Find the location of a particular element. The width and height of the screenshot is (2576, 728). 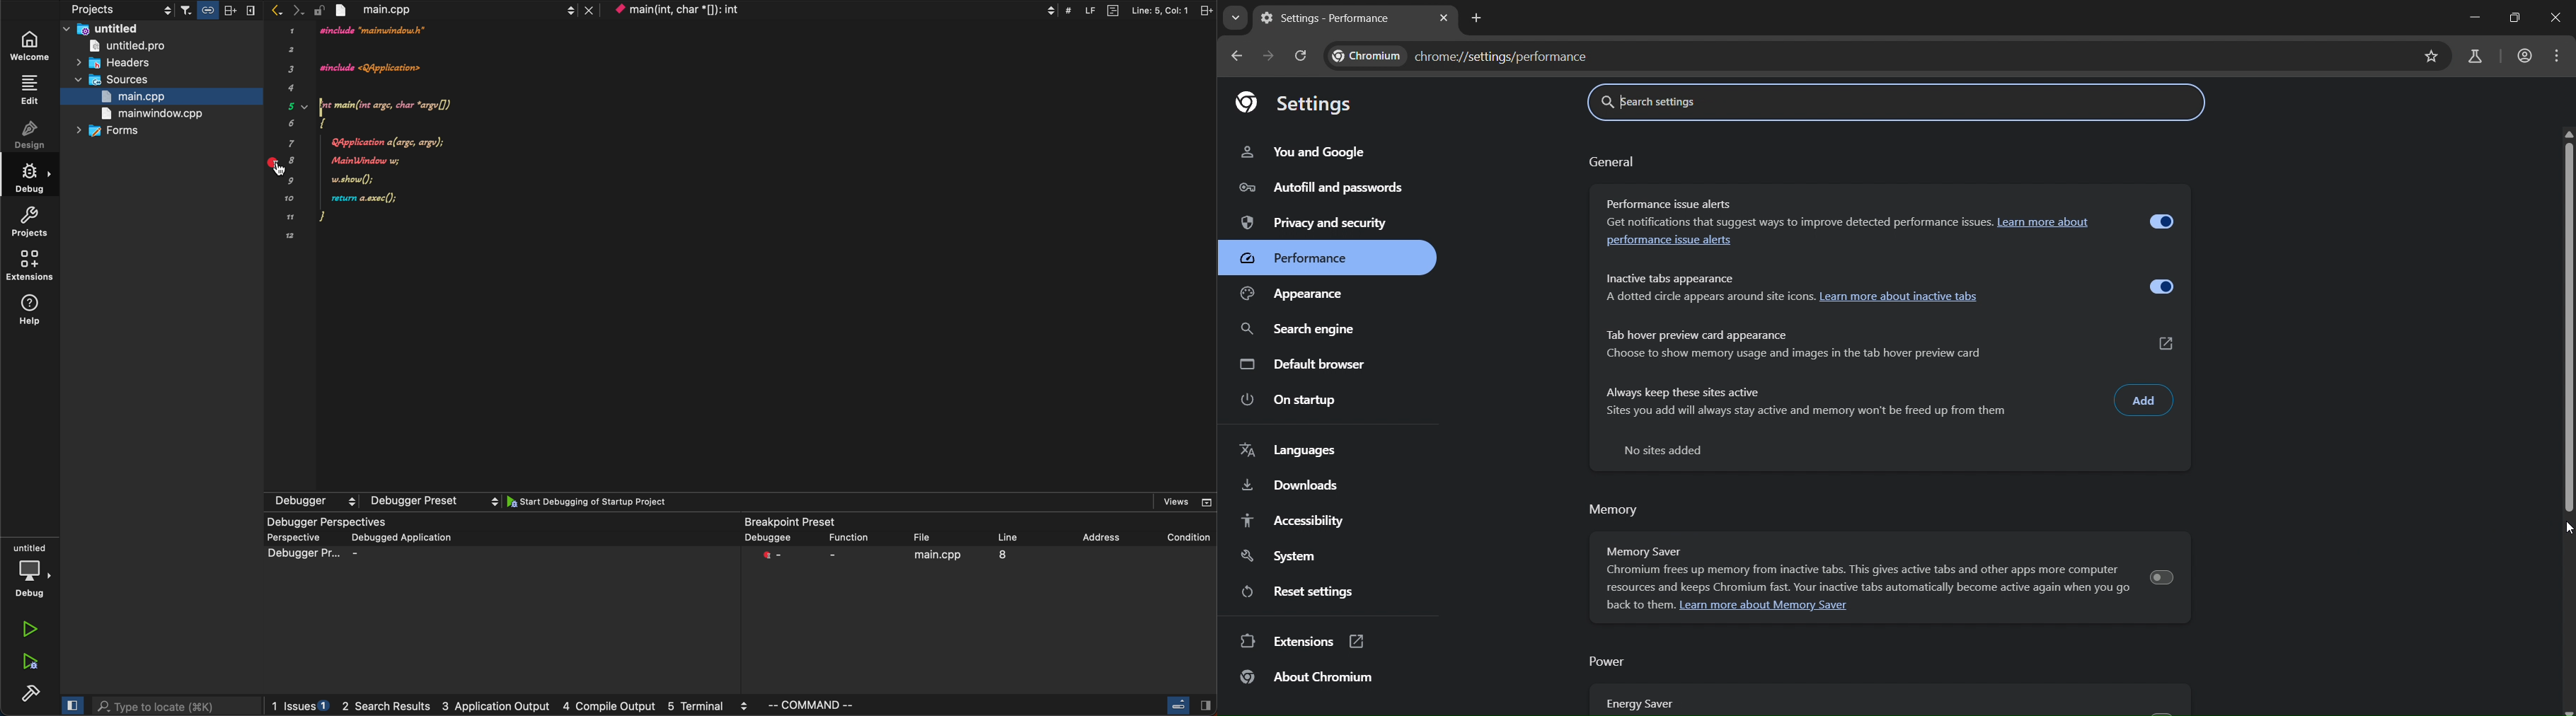

debug is located at coordinates (31, 178).